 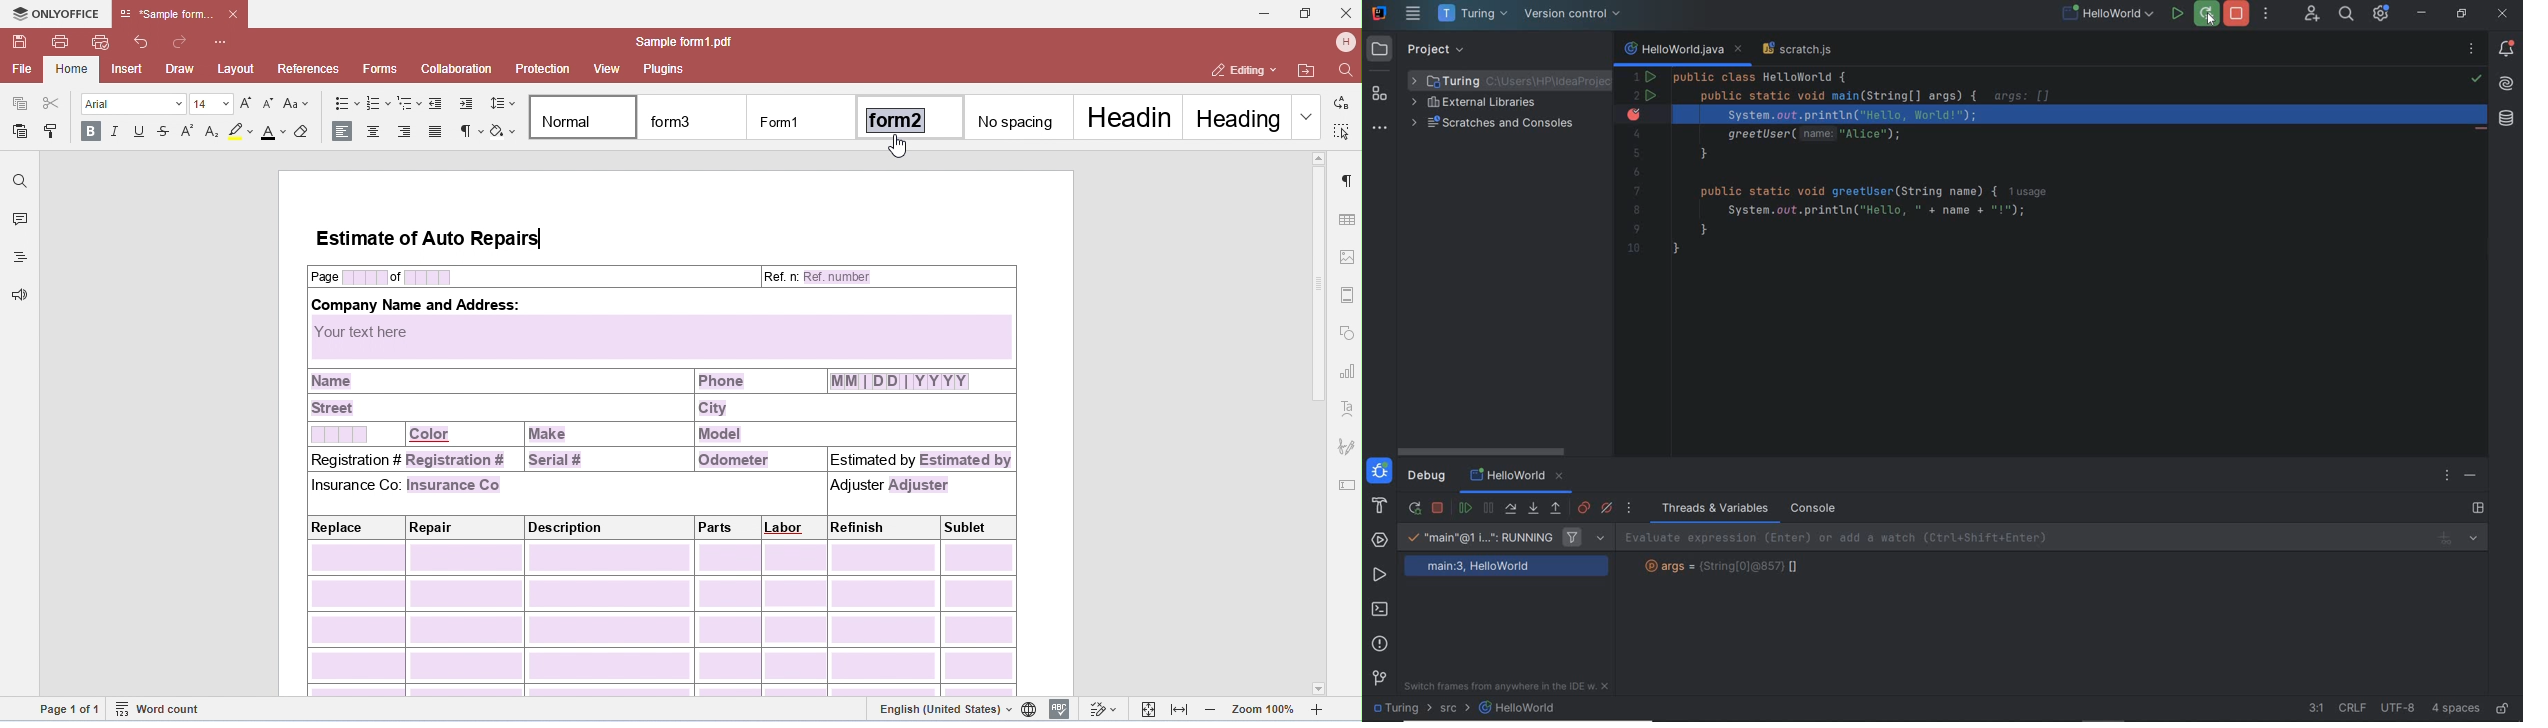 I want to click on build, so click(x=1377, y=508).